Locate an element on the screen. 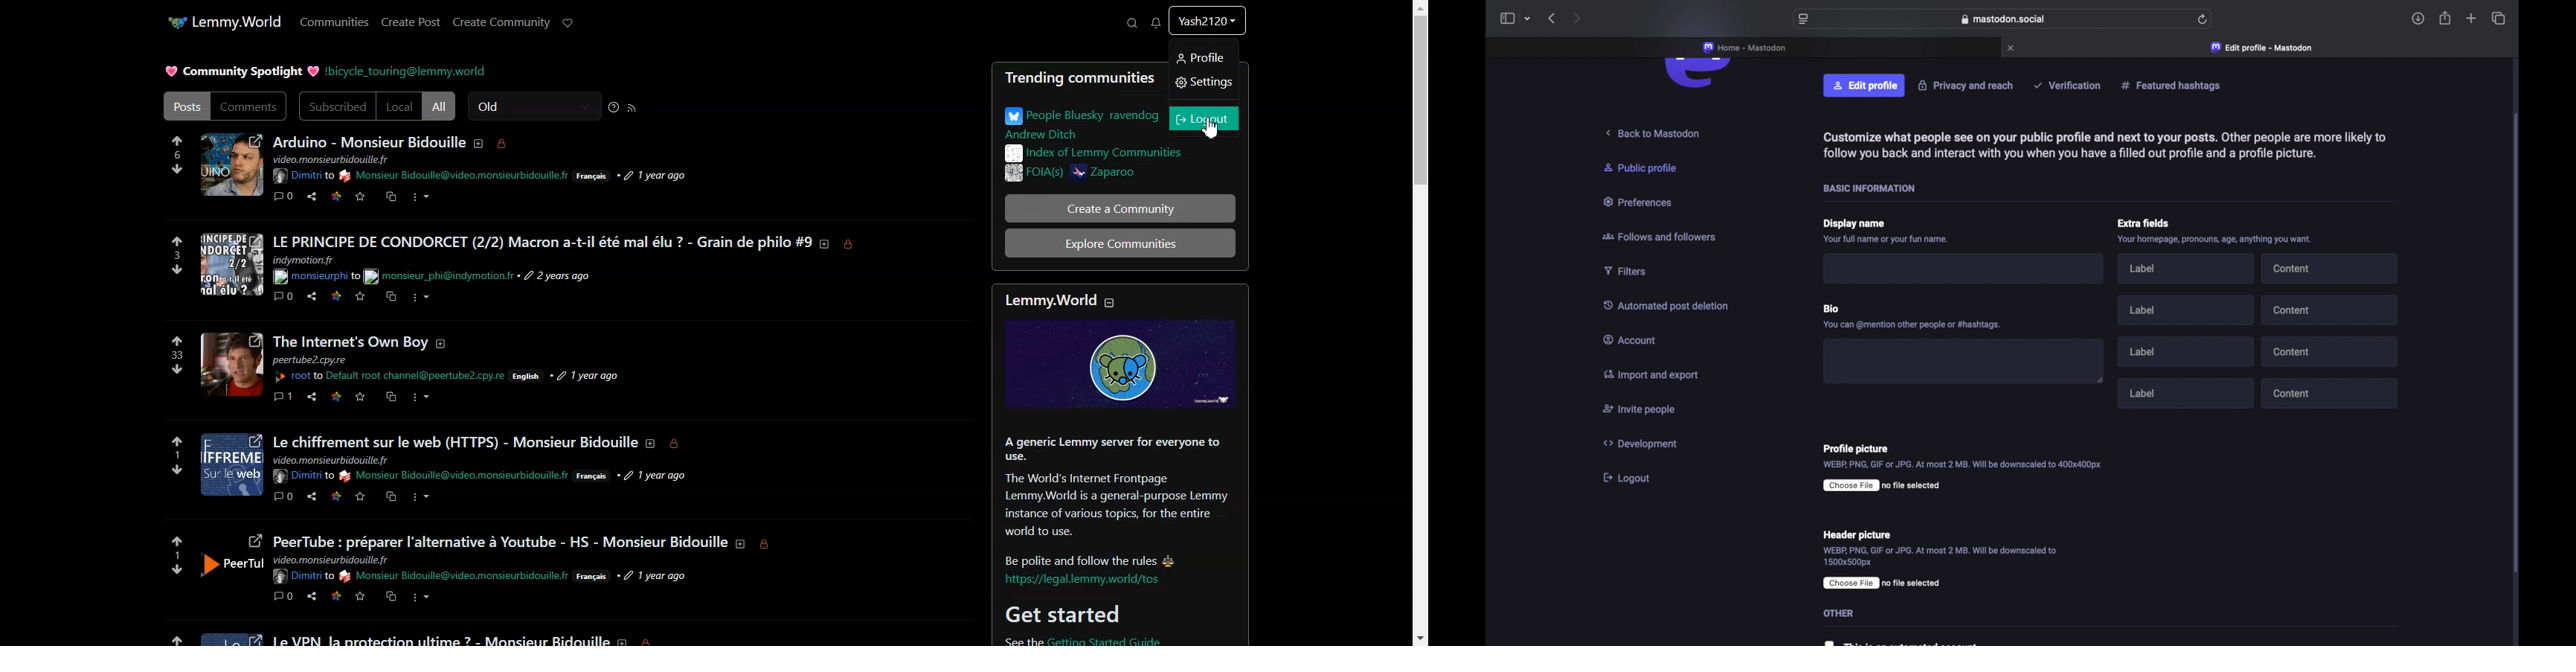 Image resolution: width=2576 pixels, height=672 pixels. copy is located at coordinates (391, 399).